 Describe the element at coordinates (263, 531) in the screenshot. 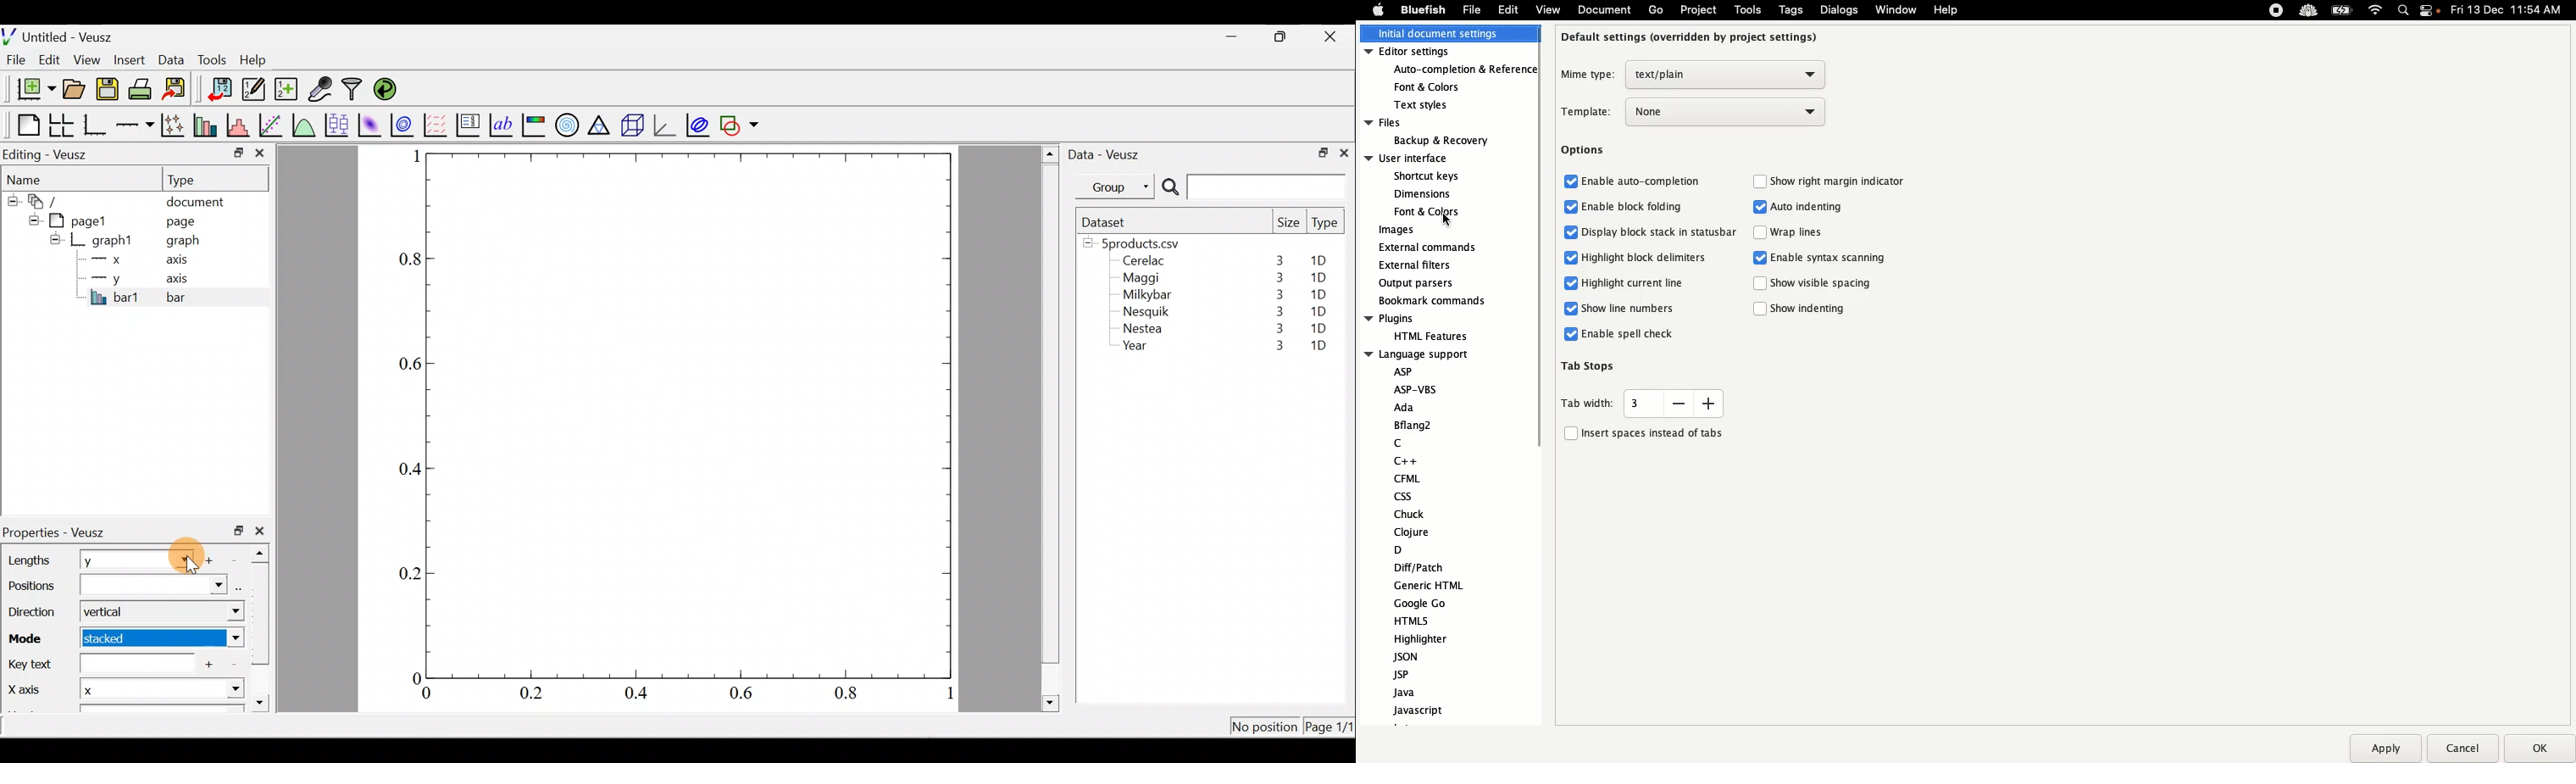

I see `close` at that location.